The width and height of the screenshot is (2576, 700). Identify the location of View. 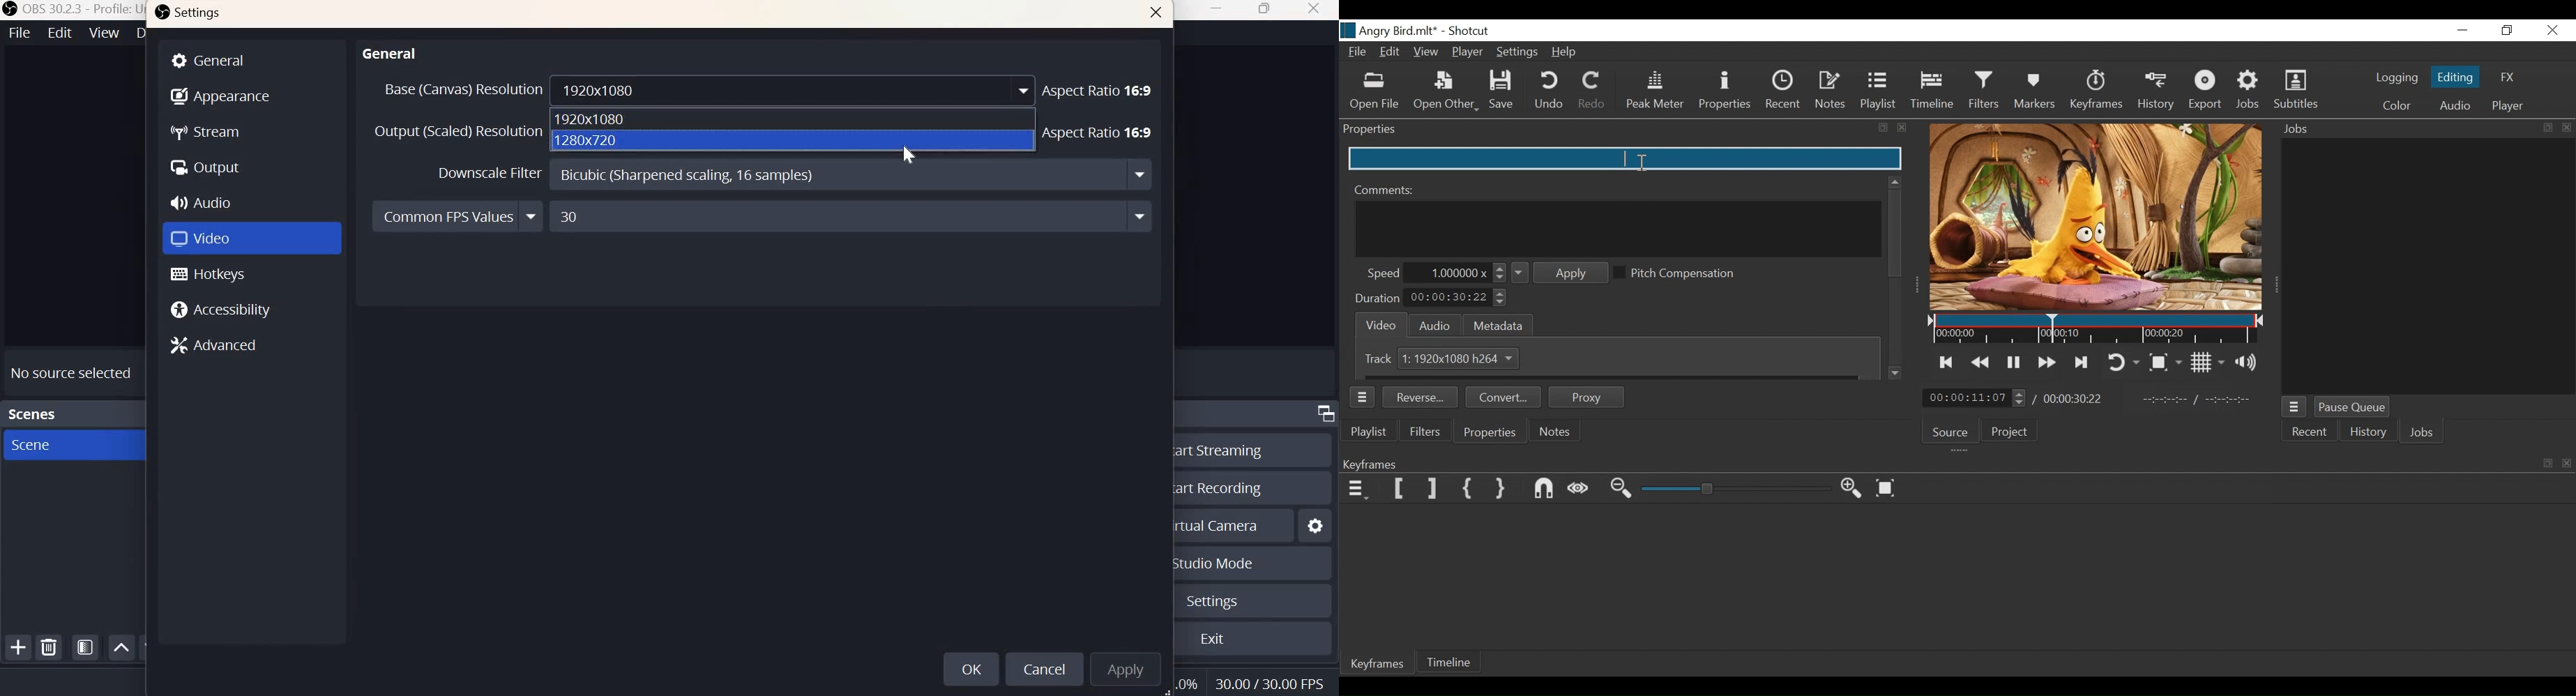
(1427, 52).